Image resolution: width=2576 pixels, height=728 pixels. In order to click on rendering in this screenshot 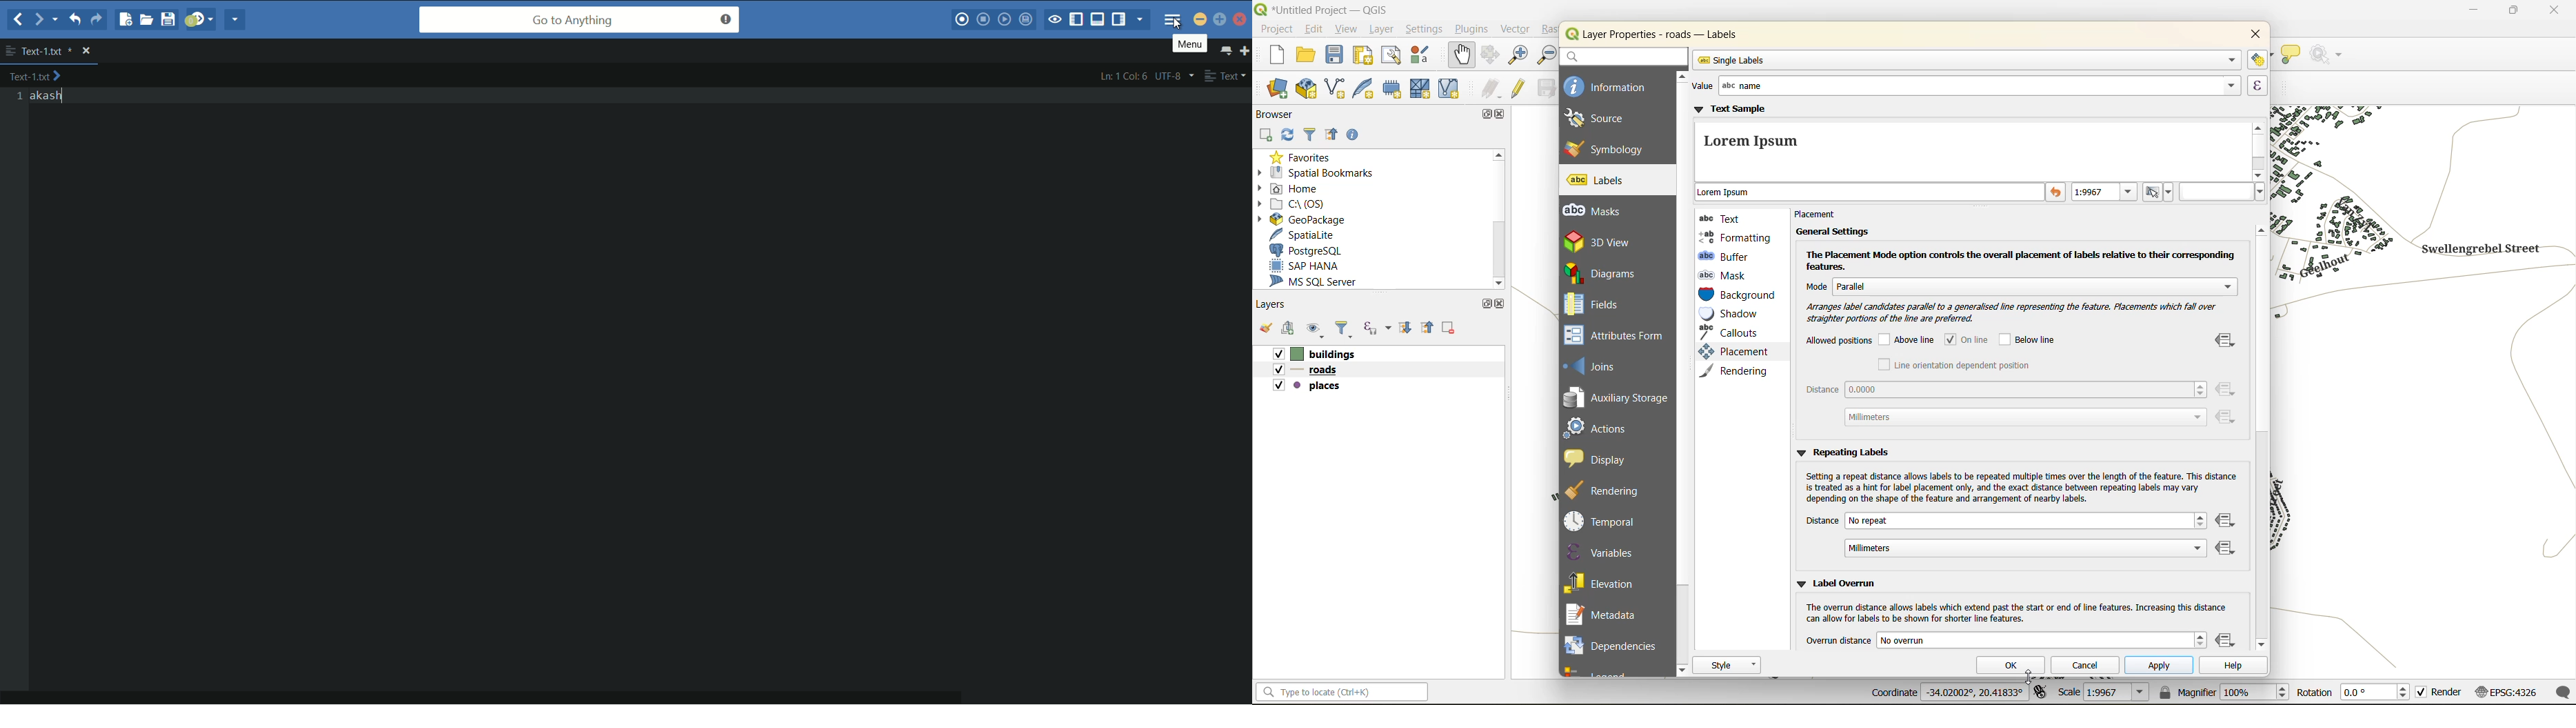, I will do `click(1739, 370)`.